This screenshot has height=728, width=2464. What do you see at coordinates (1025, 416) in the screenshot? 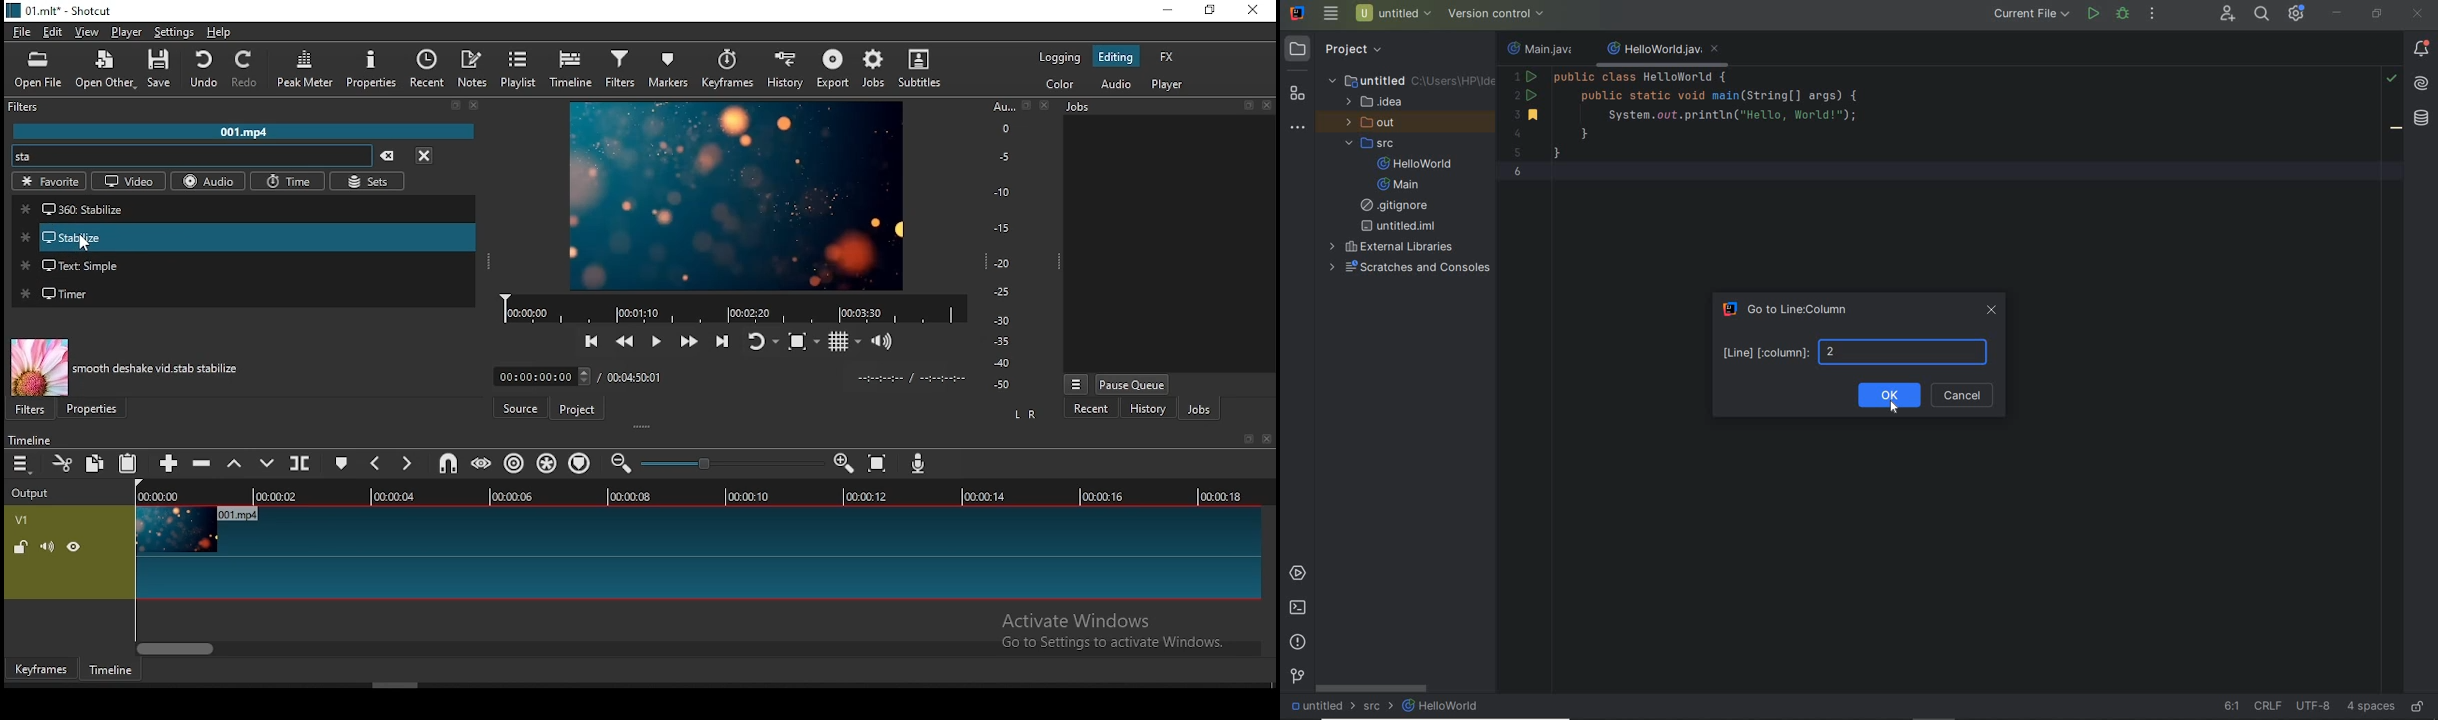
I see `L R` at bounding box center [1025, 416].